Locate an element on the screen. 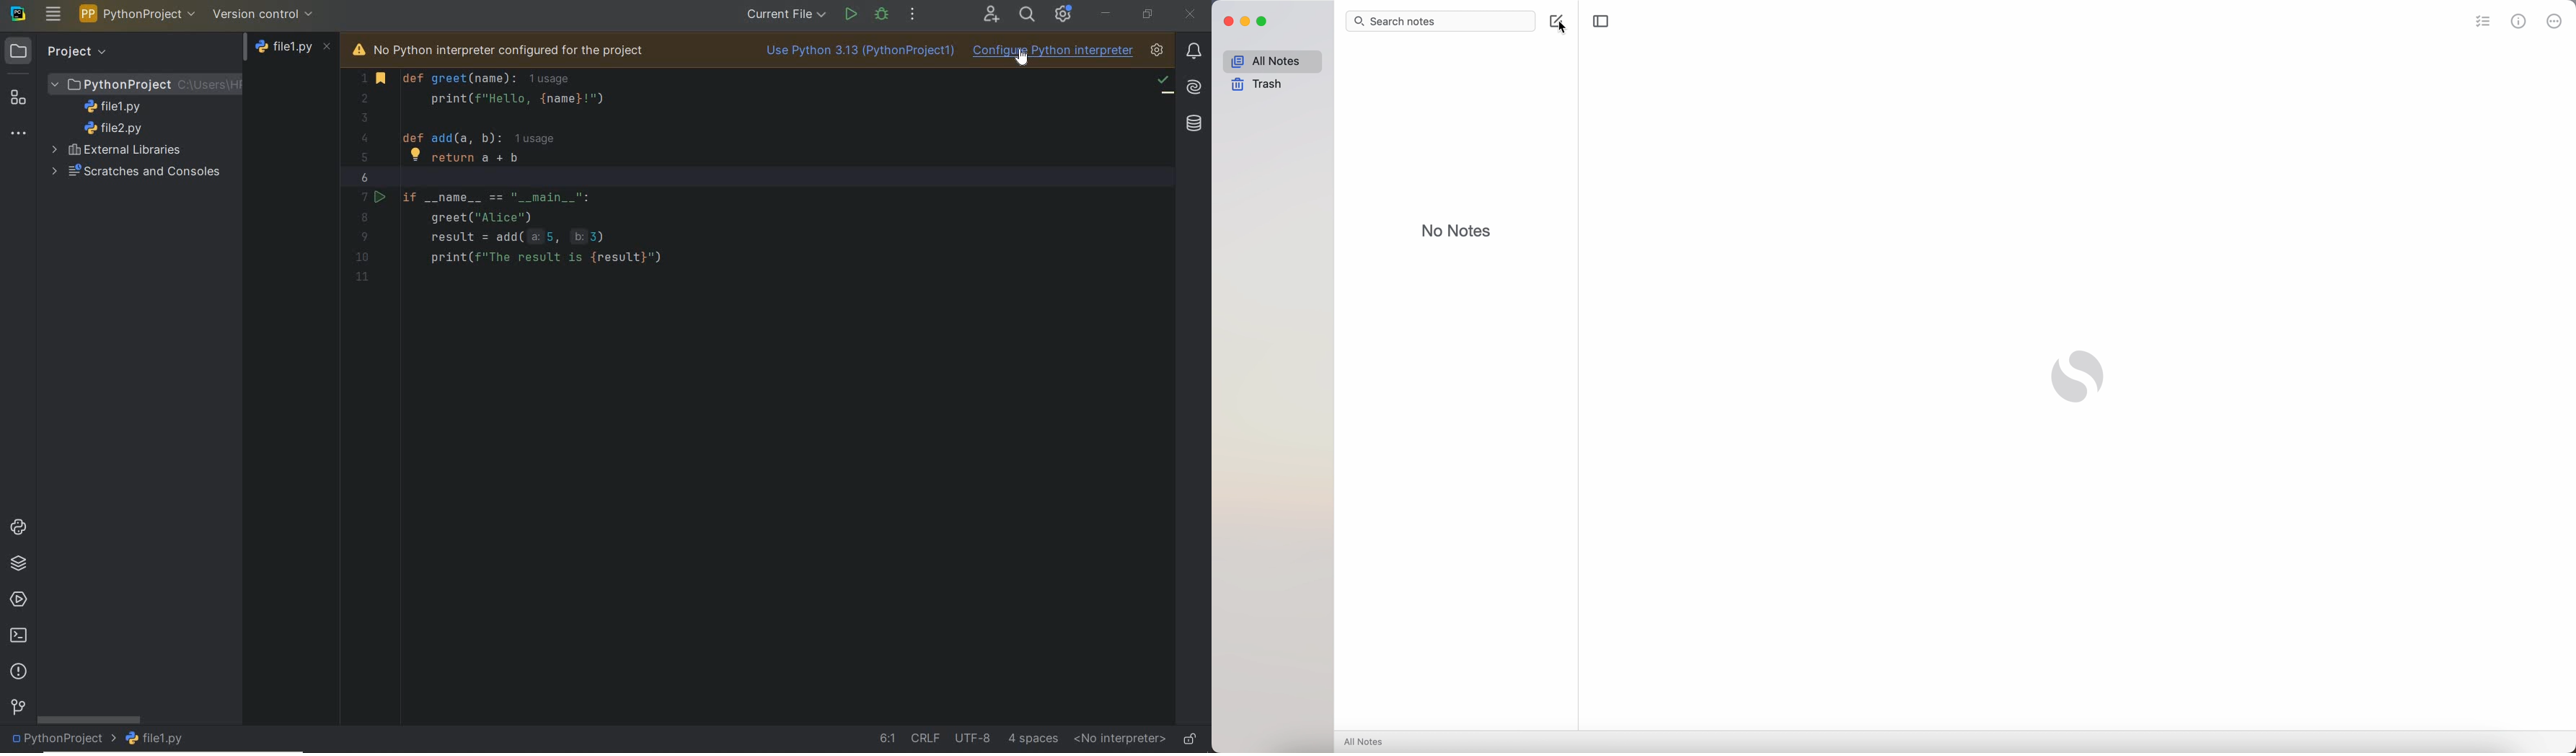 This screenshot has width=2576, height=756. configure python interpreter is located at coordinates (1054, 53).